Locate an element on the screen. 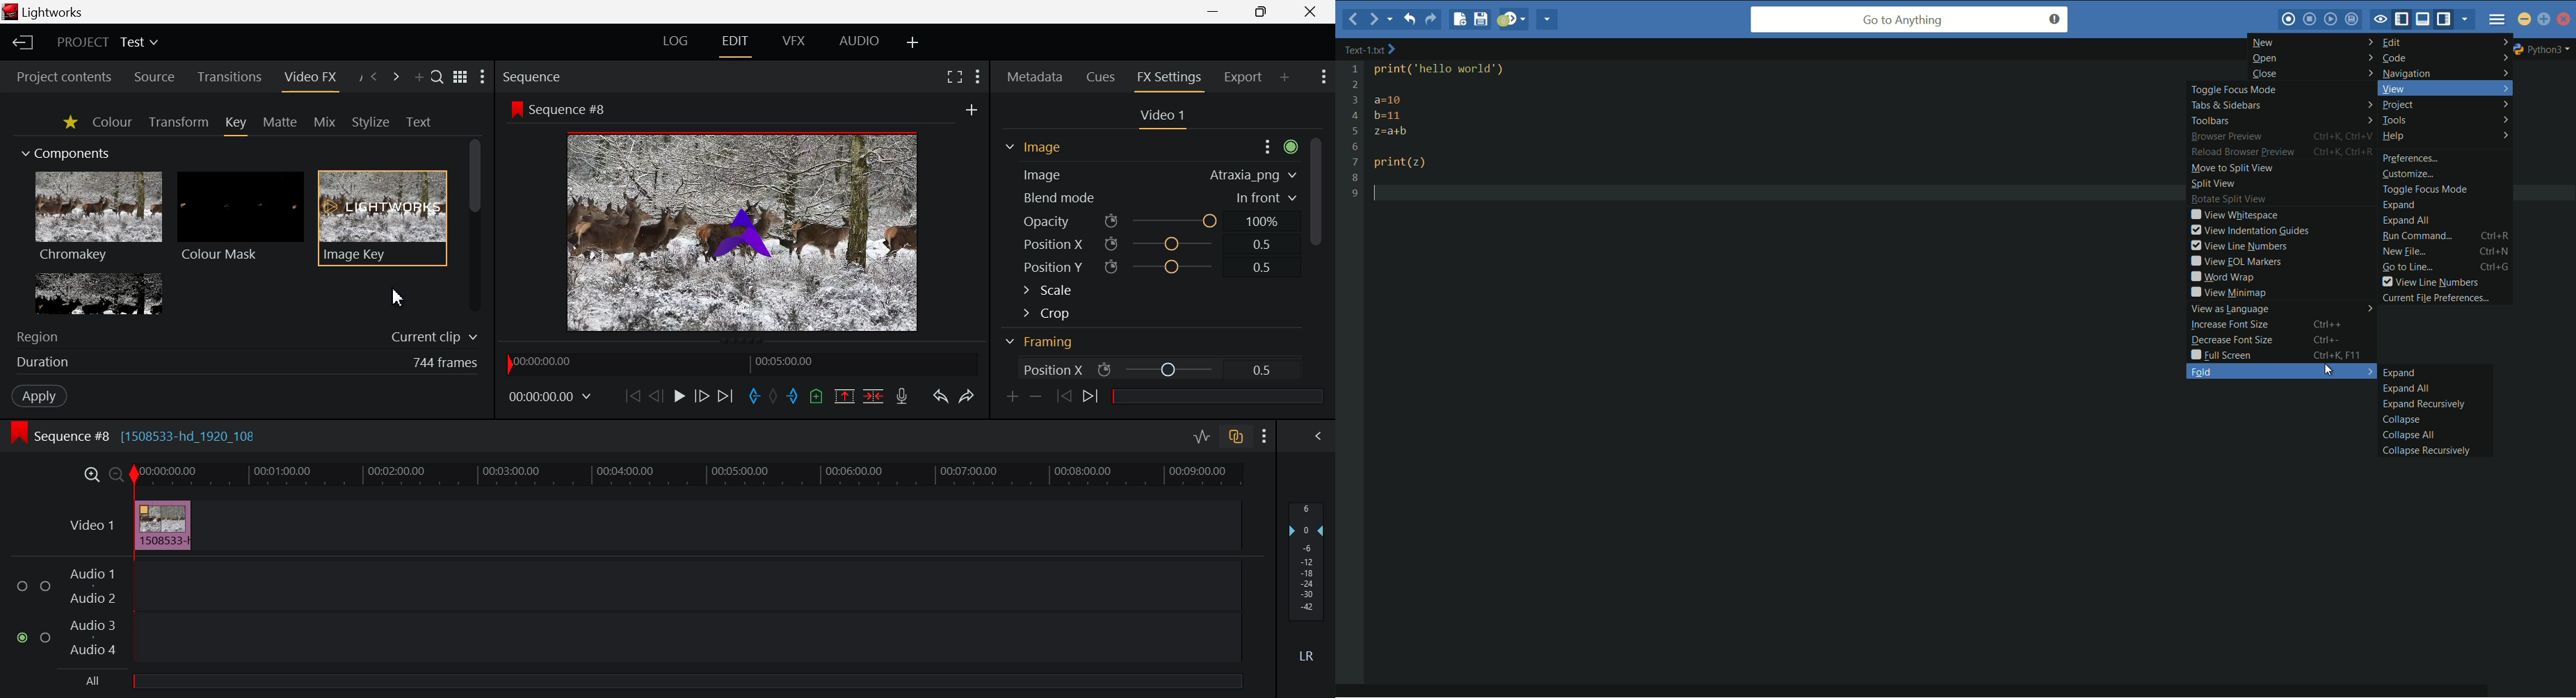  Mark Out is located at coordinates (794, 396).